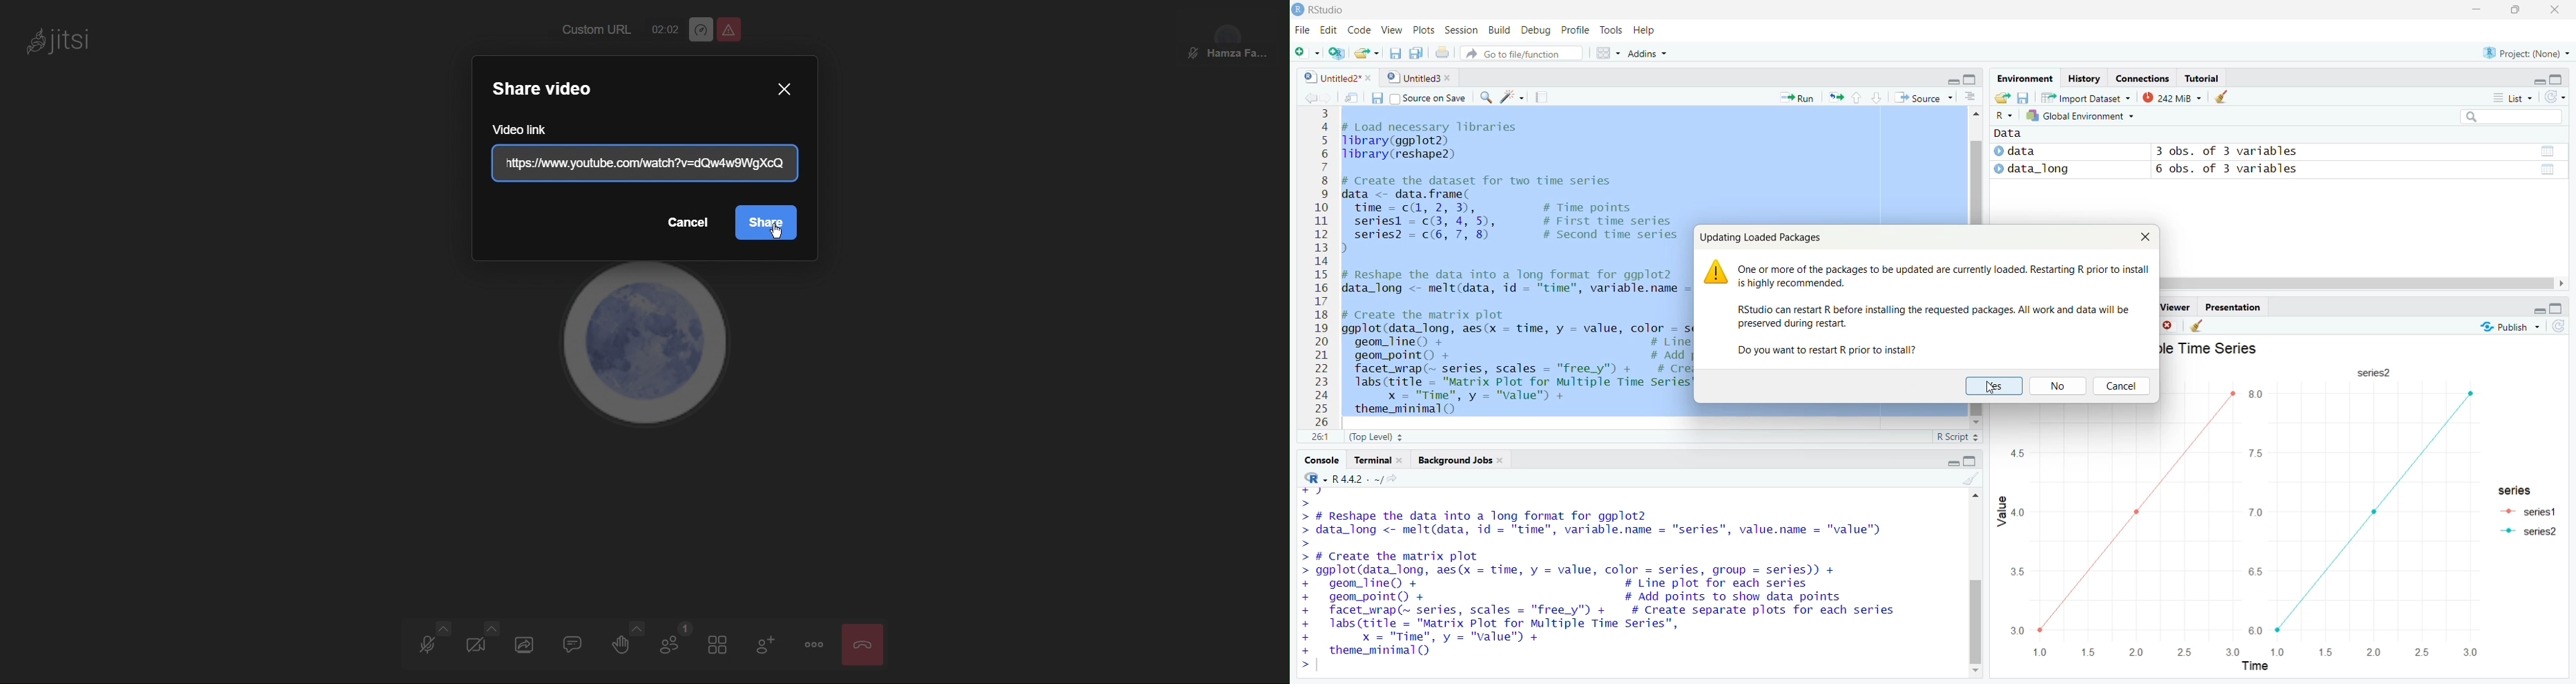  I want to click on works space panes, so click(1607, 53).